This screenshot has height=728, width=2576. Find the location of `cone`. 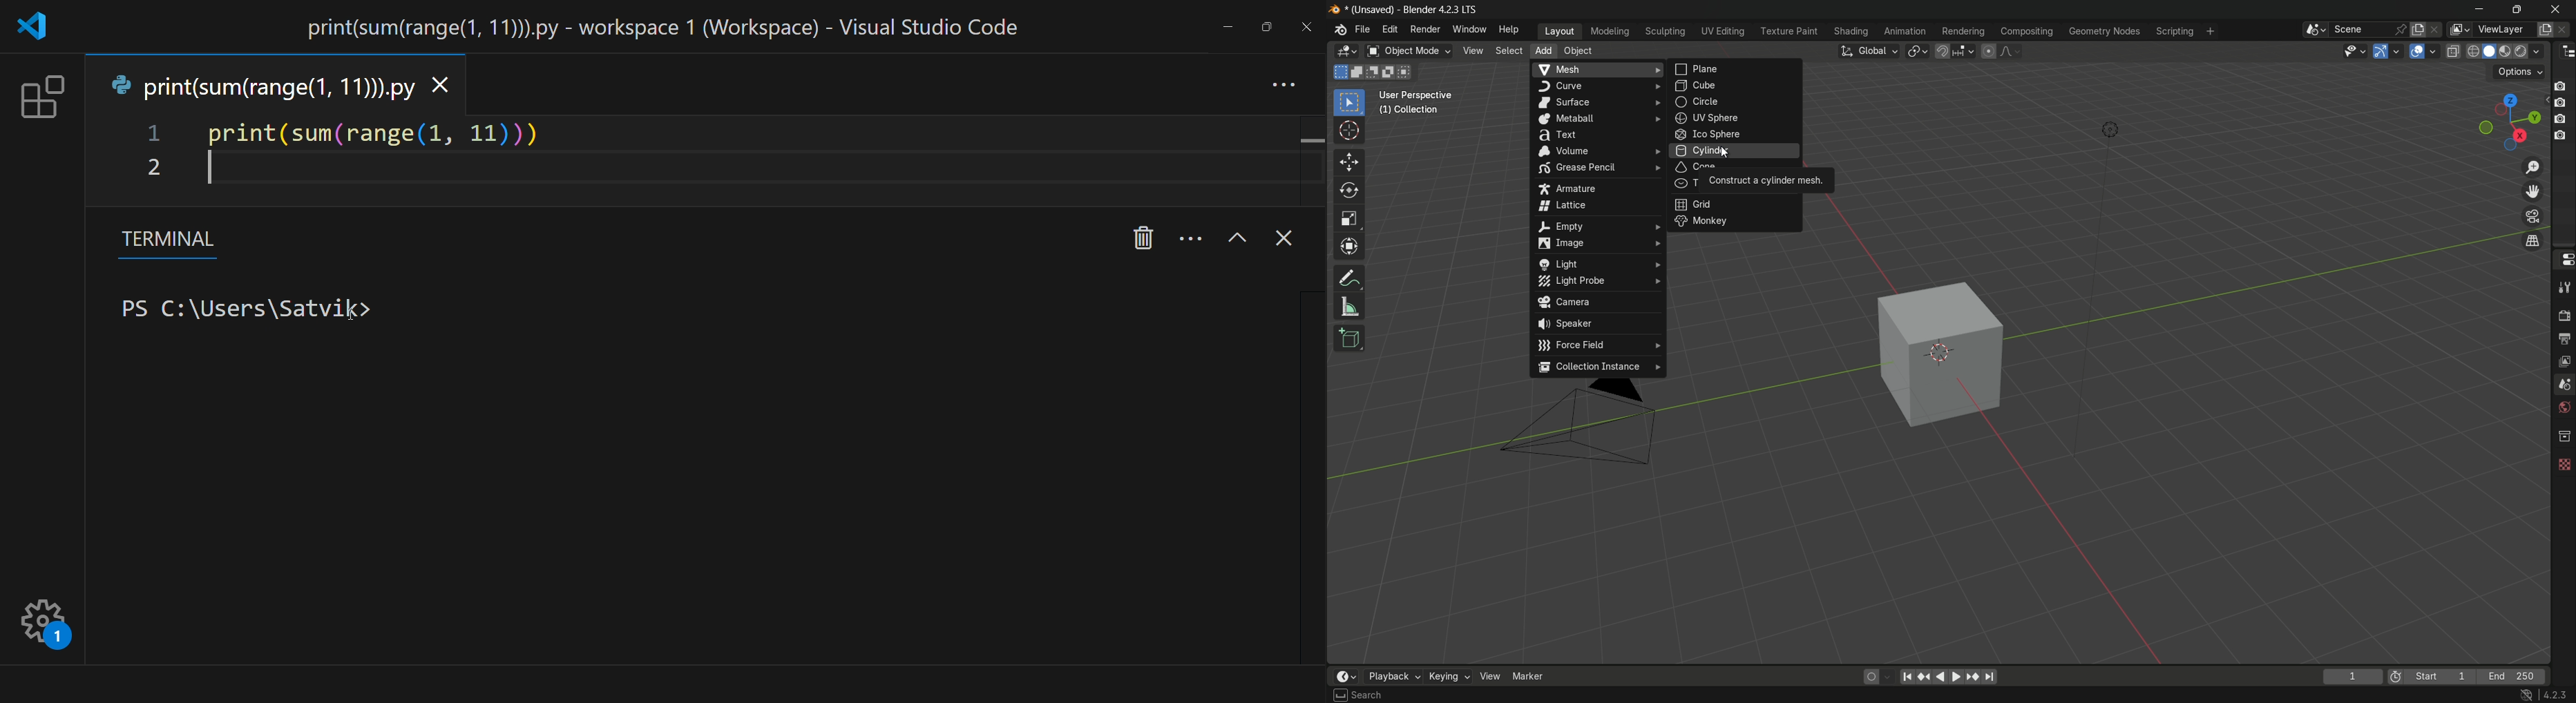

cone is located at coordinates (1687, 168).